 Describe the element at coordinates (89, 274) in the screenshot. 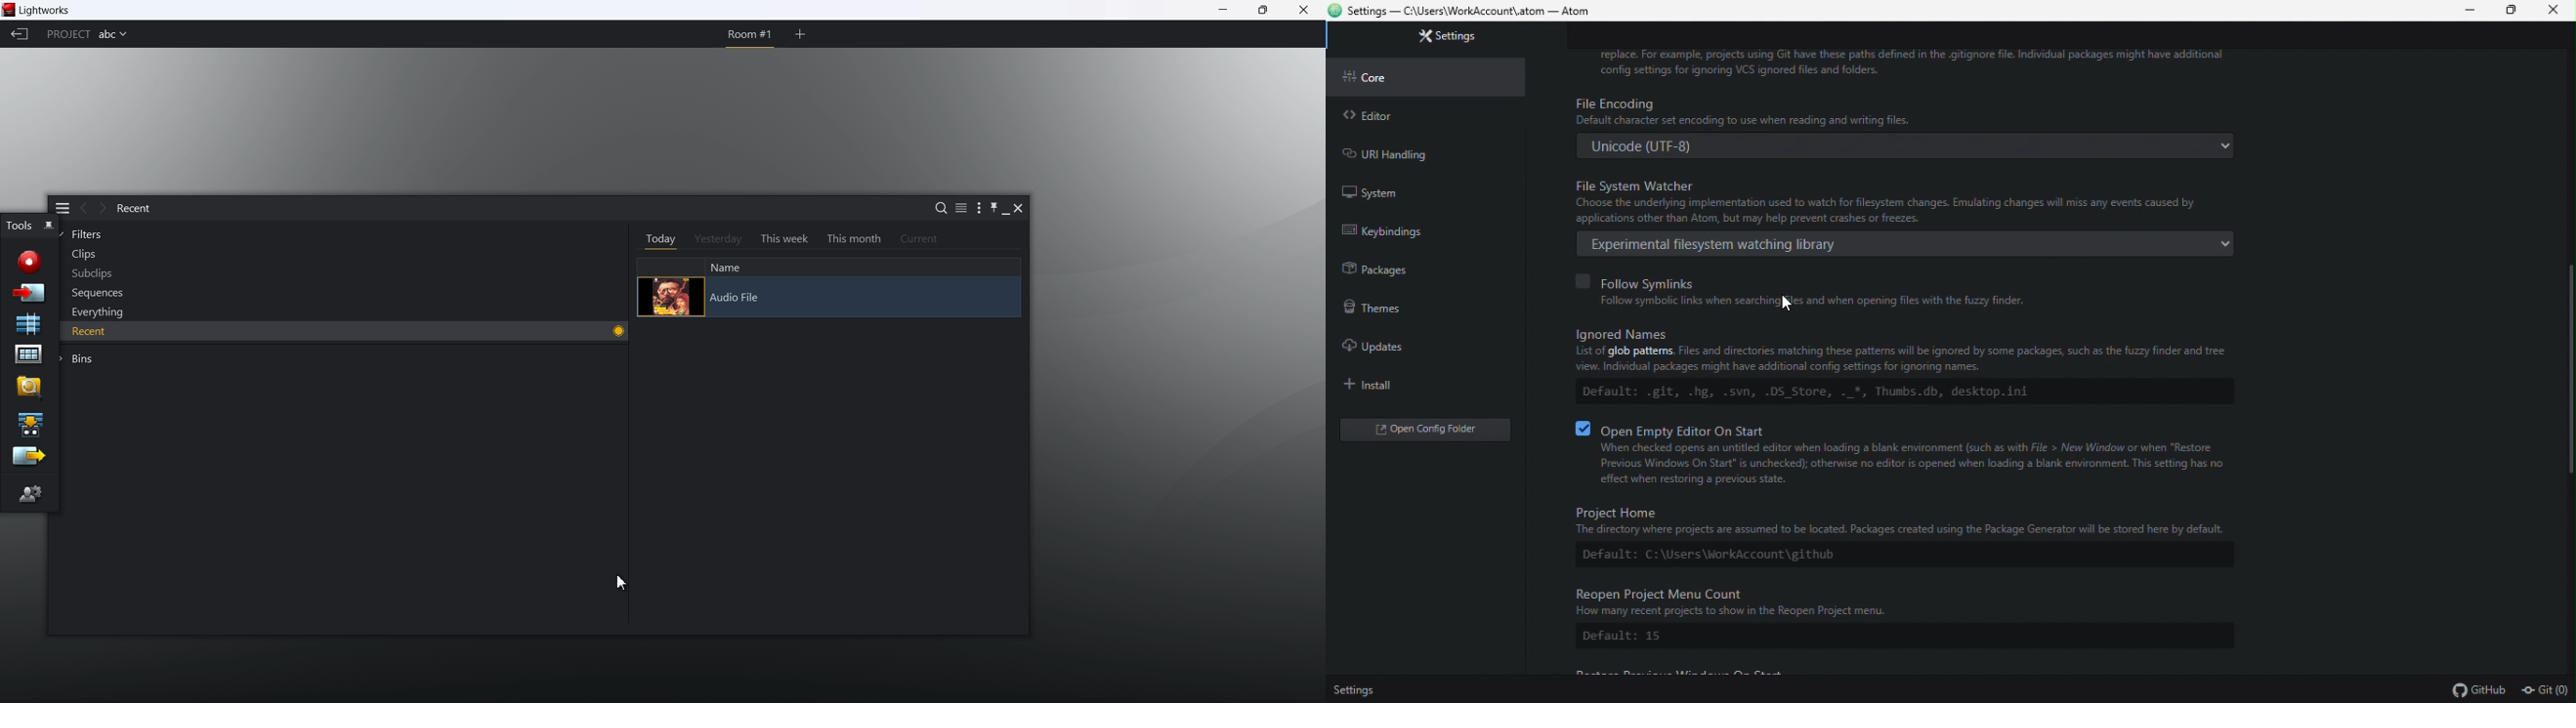

I see `subclips` at that location.